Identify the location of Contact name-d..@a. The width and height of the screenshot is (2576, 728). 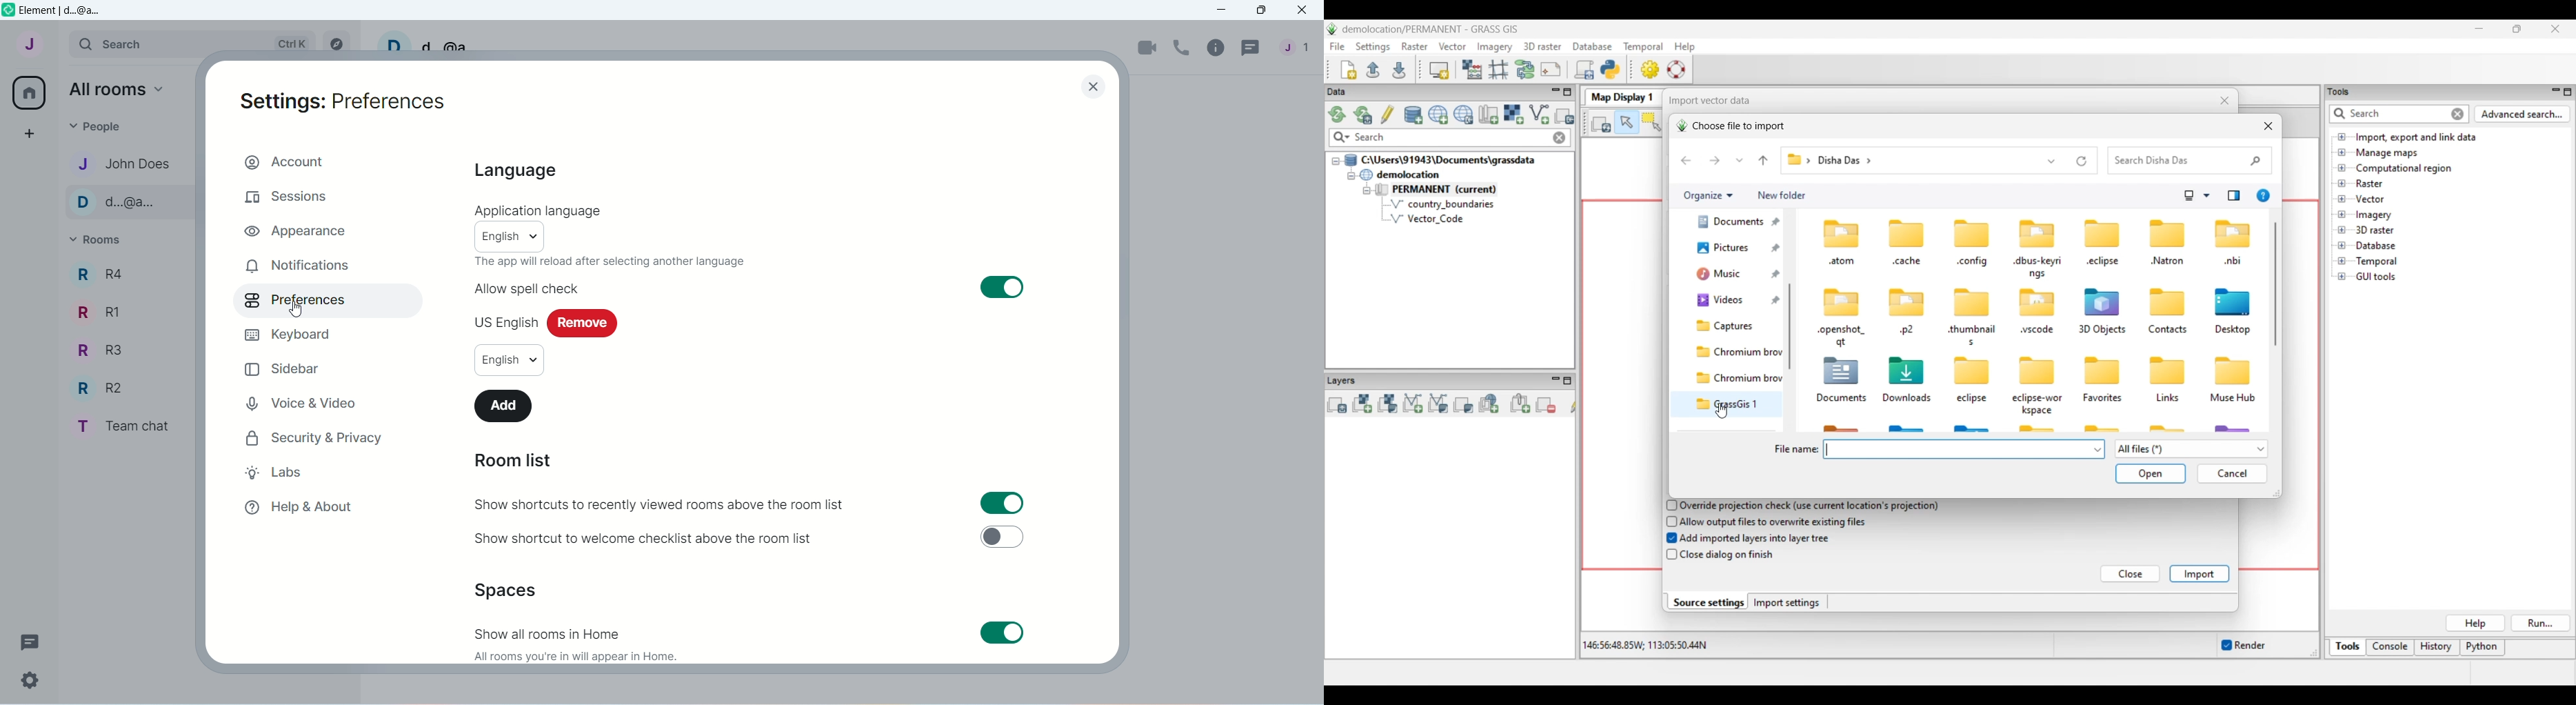
(125, 203).